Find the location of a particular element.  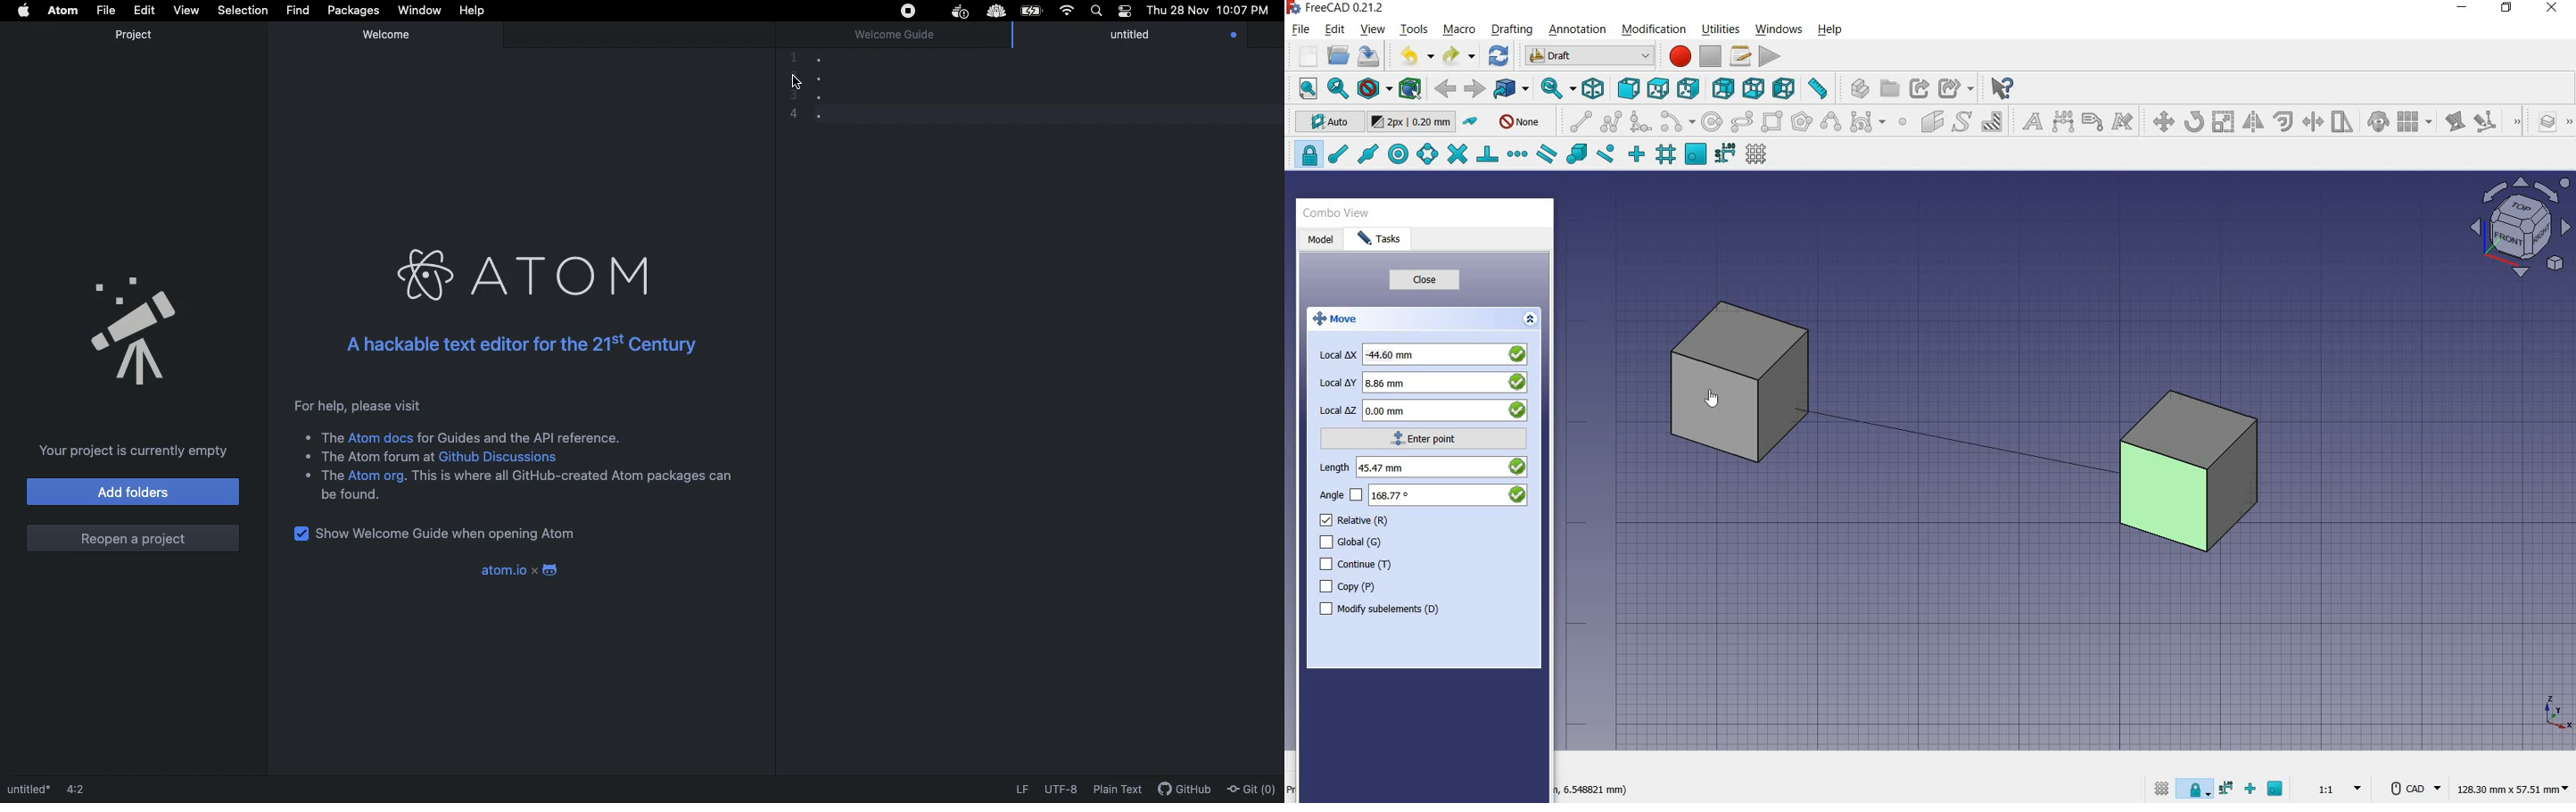

create group is located at coordinates (1890, 89).